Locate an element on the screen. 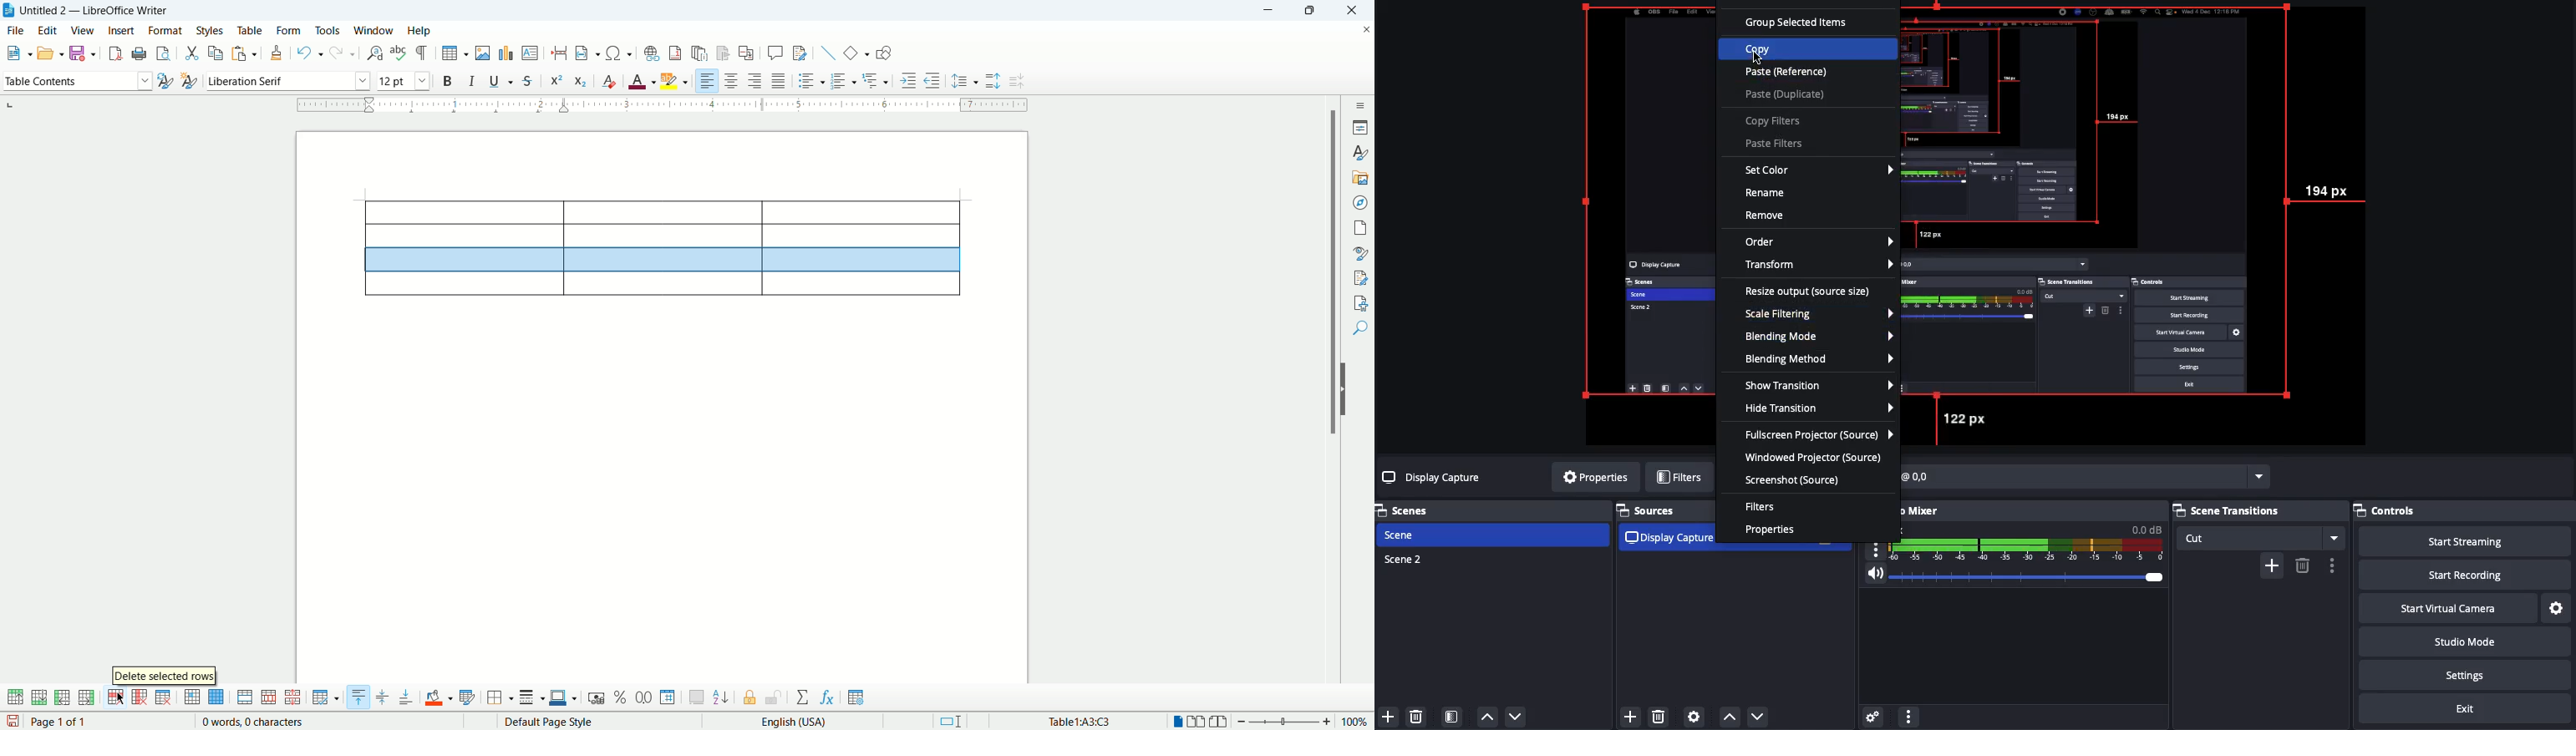  tools is located at coordinates (326, 29).